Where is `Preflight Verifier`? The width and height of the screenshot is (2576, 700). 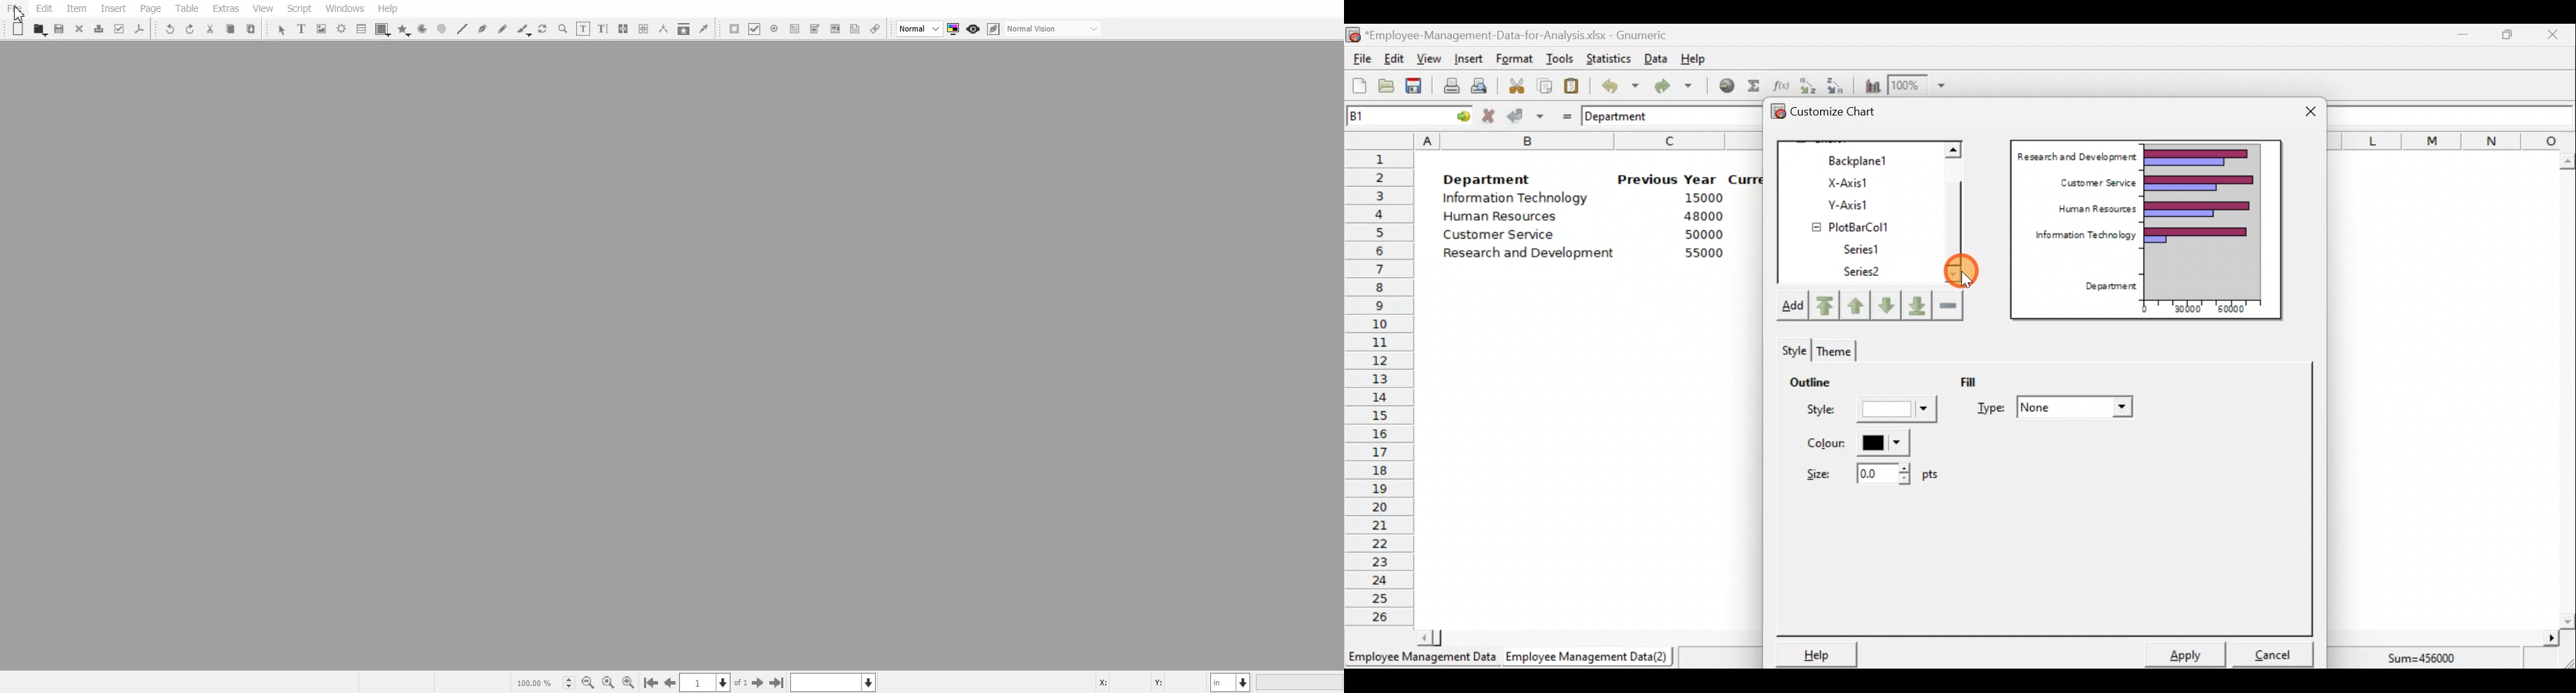
Preflight Verifier is located at coordinates (120, 29).